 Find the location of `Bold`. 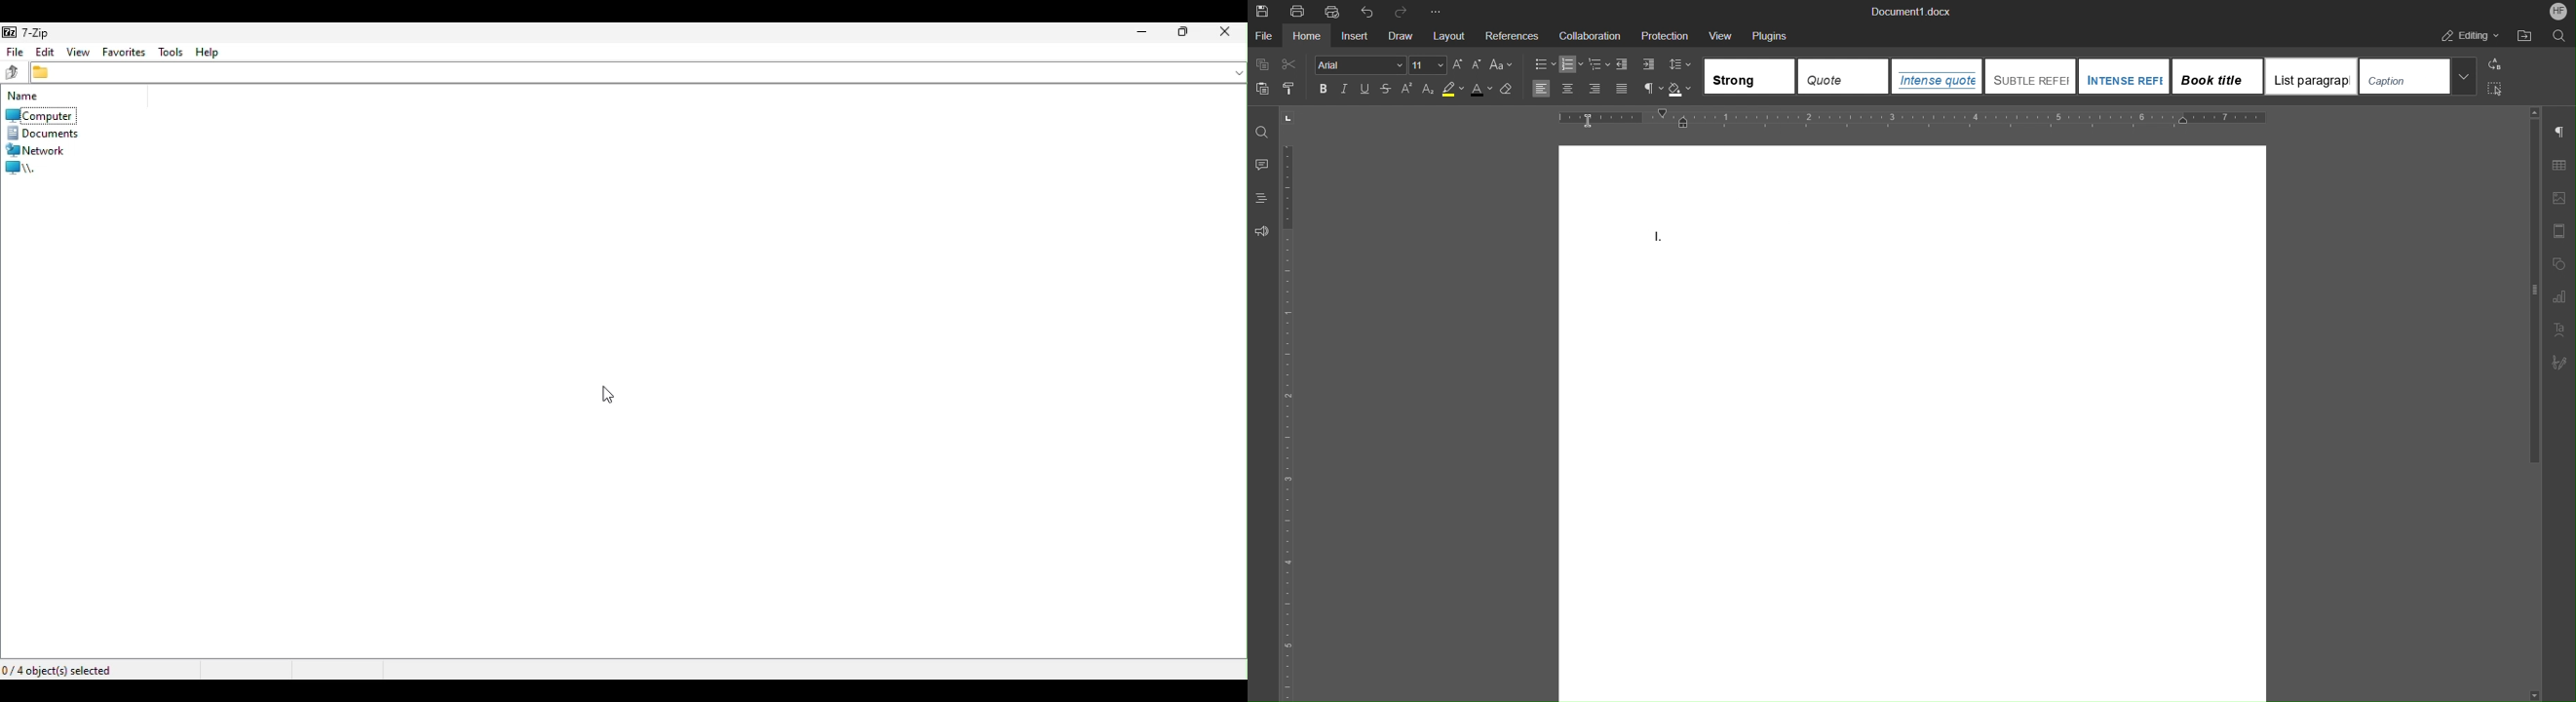

Bold is located at coordinates (1323, 89).